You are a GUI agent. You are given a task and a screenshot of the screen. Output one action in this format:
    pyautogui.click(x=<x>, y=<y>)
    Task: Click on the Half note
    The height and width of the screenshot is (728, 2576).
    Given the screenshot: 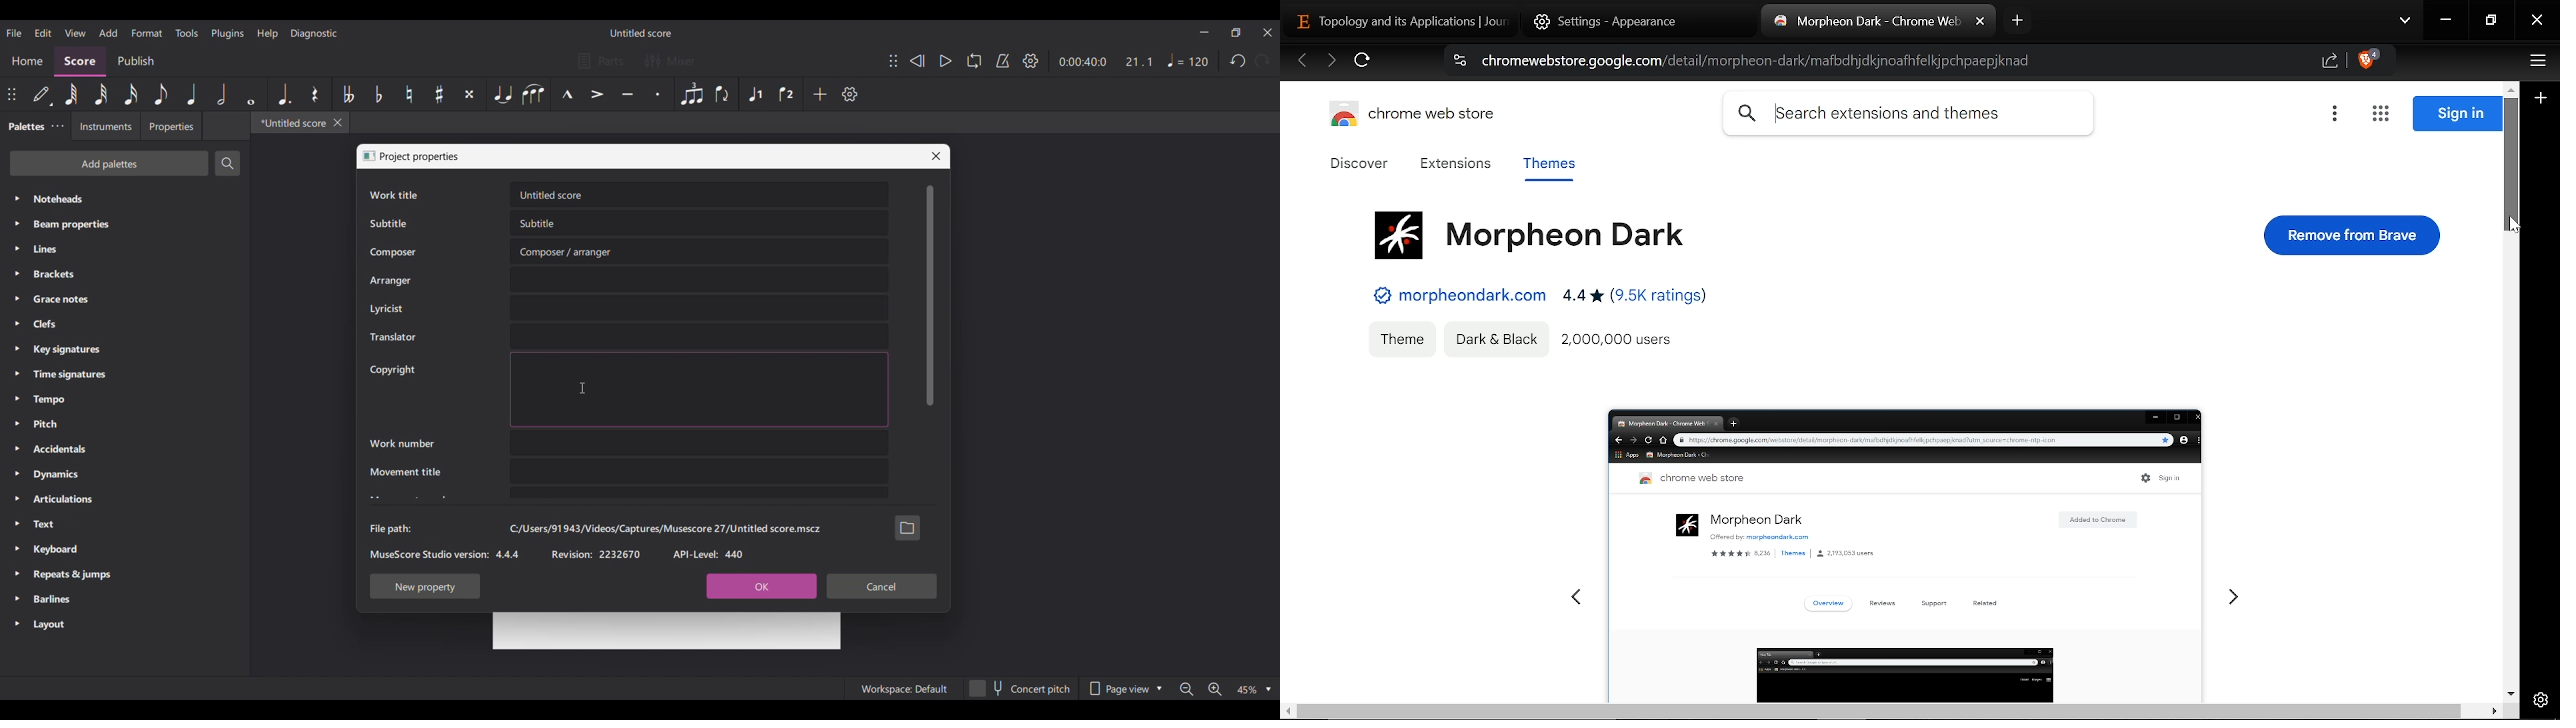 What is the action you would take?
    pyautogui.click(x=221, y=94)
    